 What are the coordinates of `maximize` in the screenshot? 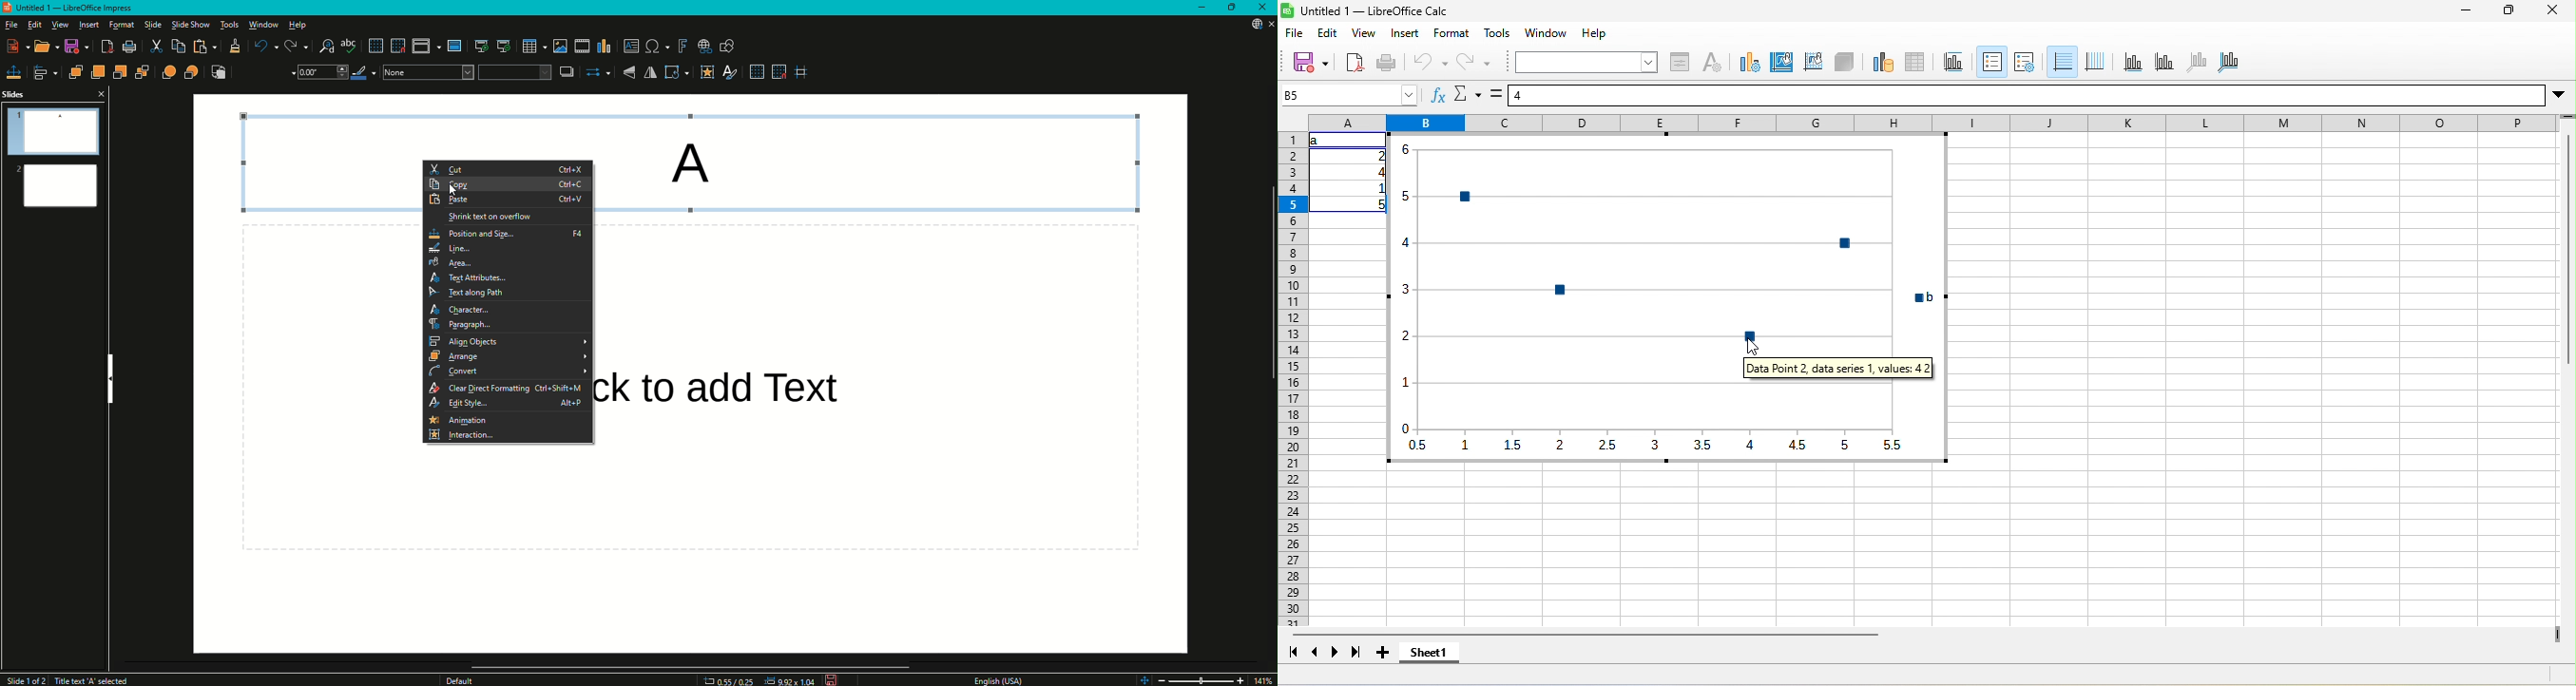 It's located at (2509, 10).